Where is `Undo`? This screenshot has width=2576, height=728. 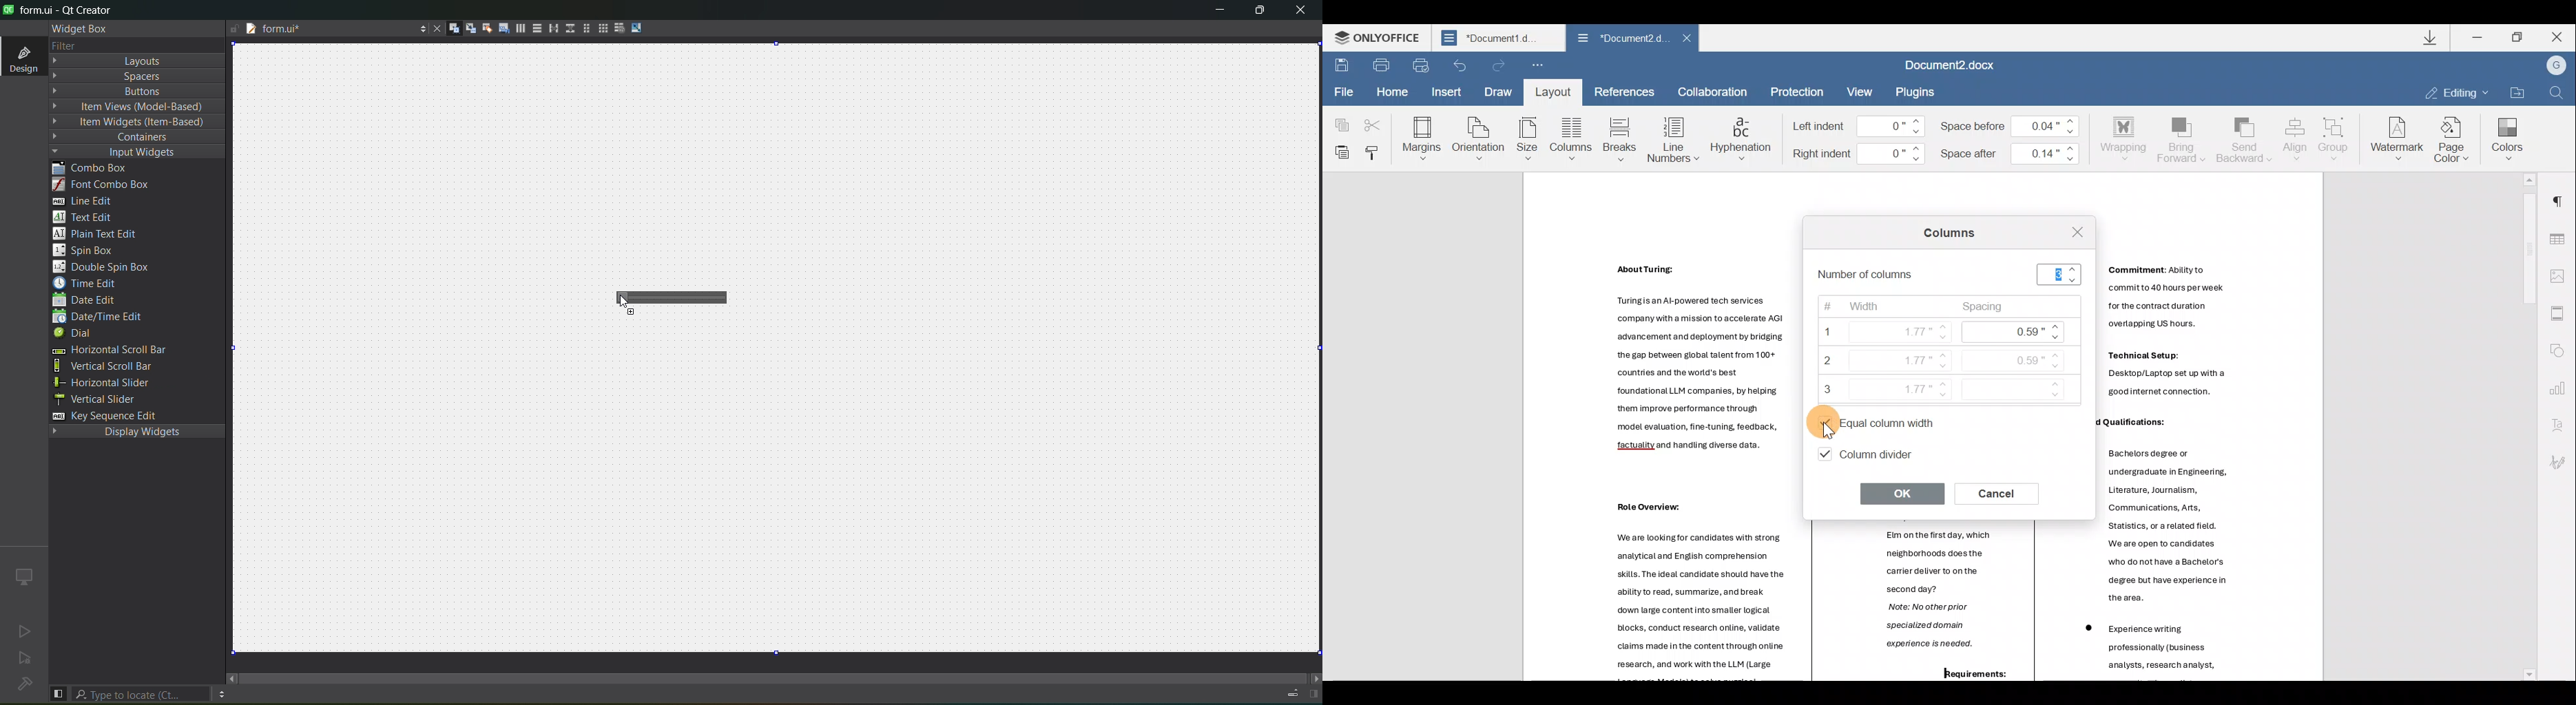
Undo is located at coordinates (1460, 65).